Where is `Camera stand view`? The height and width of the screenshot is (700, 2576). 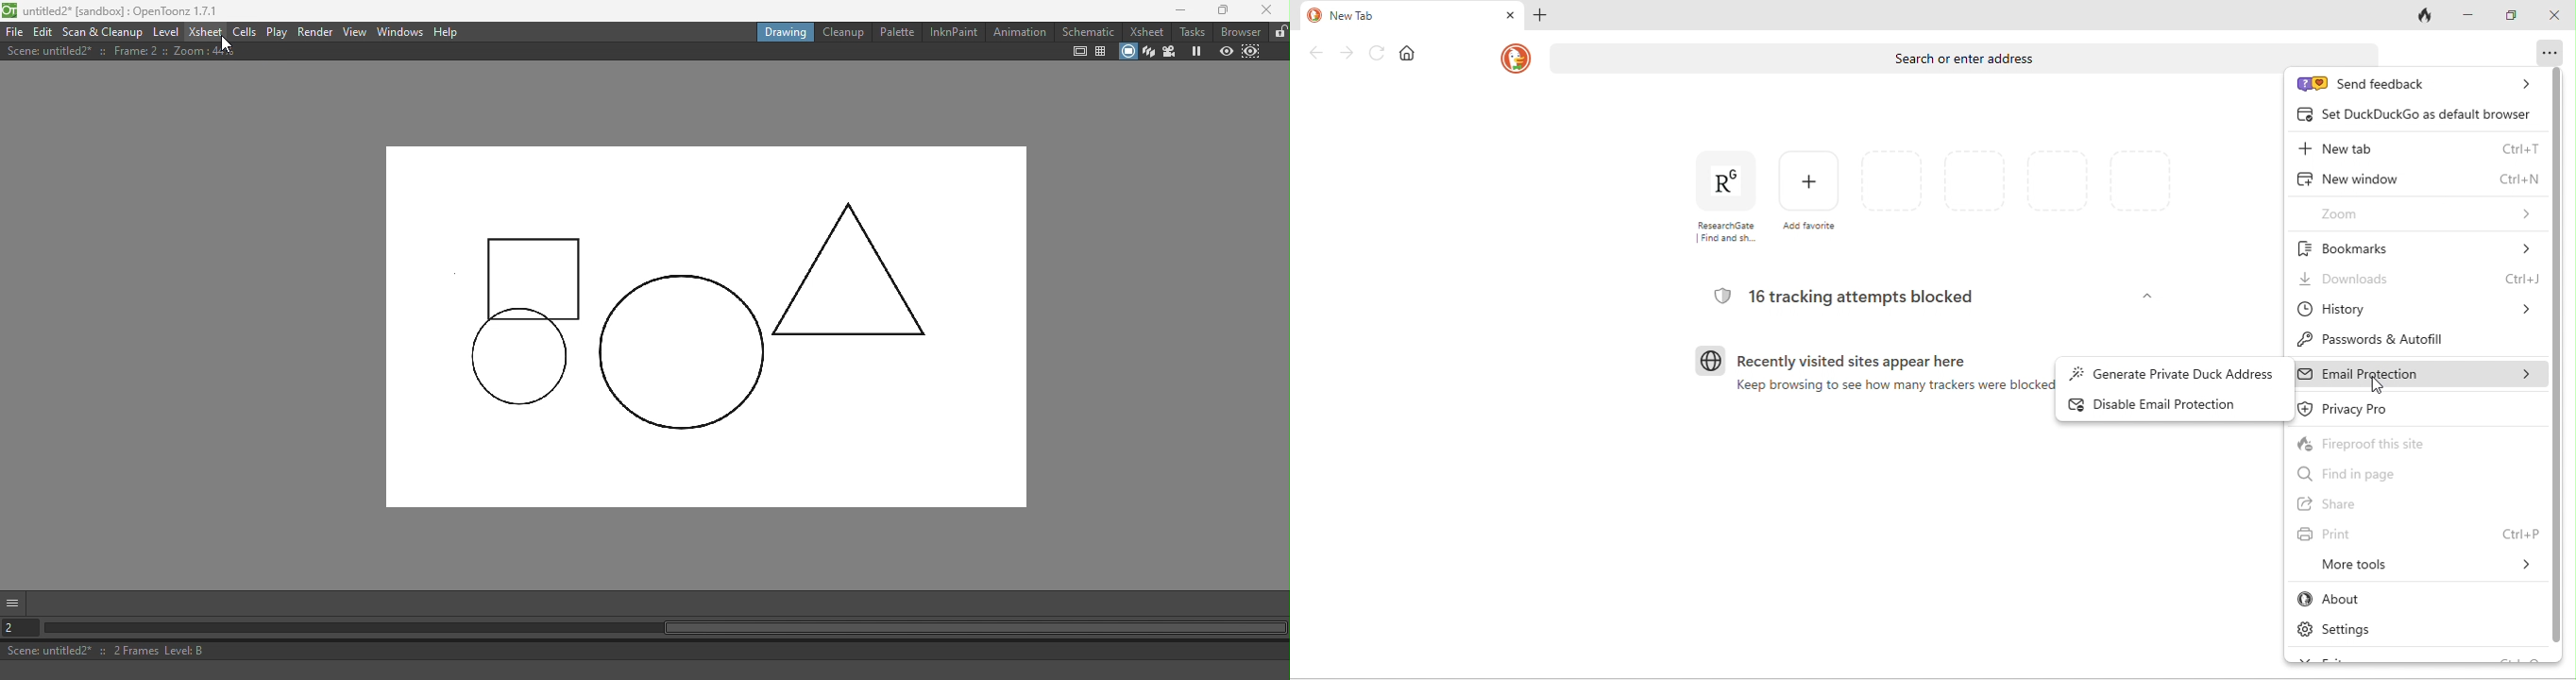 Camera stand view is located at coordinates (1127, 52).